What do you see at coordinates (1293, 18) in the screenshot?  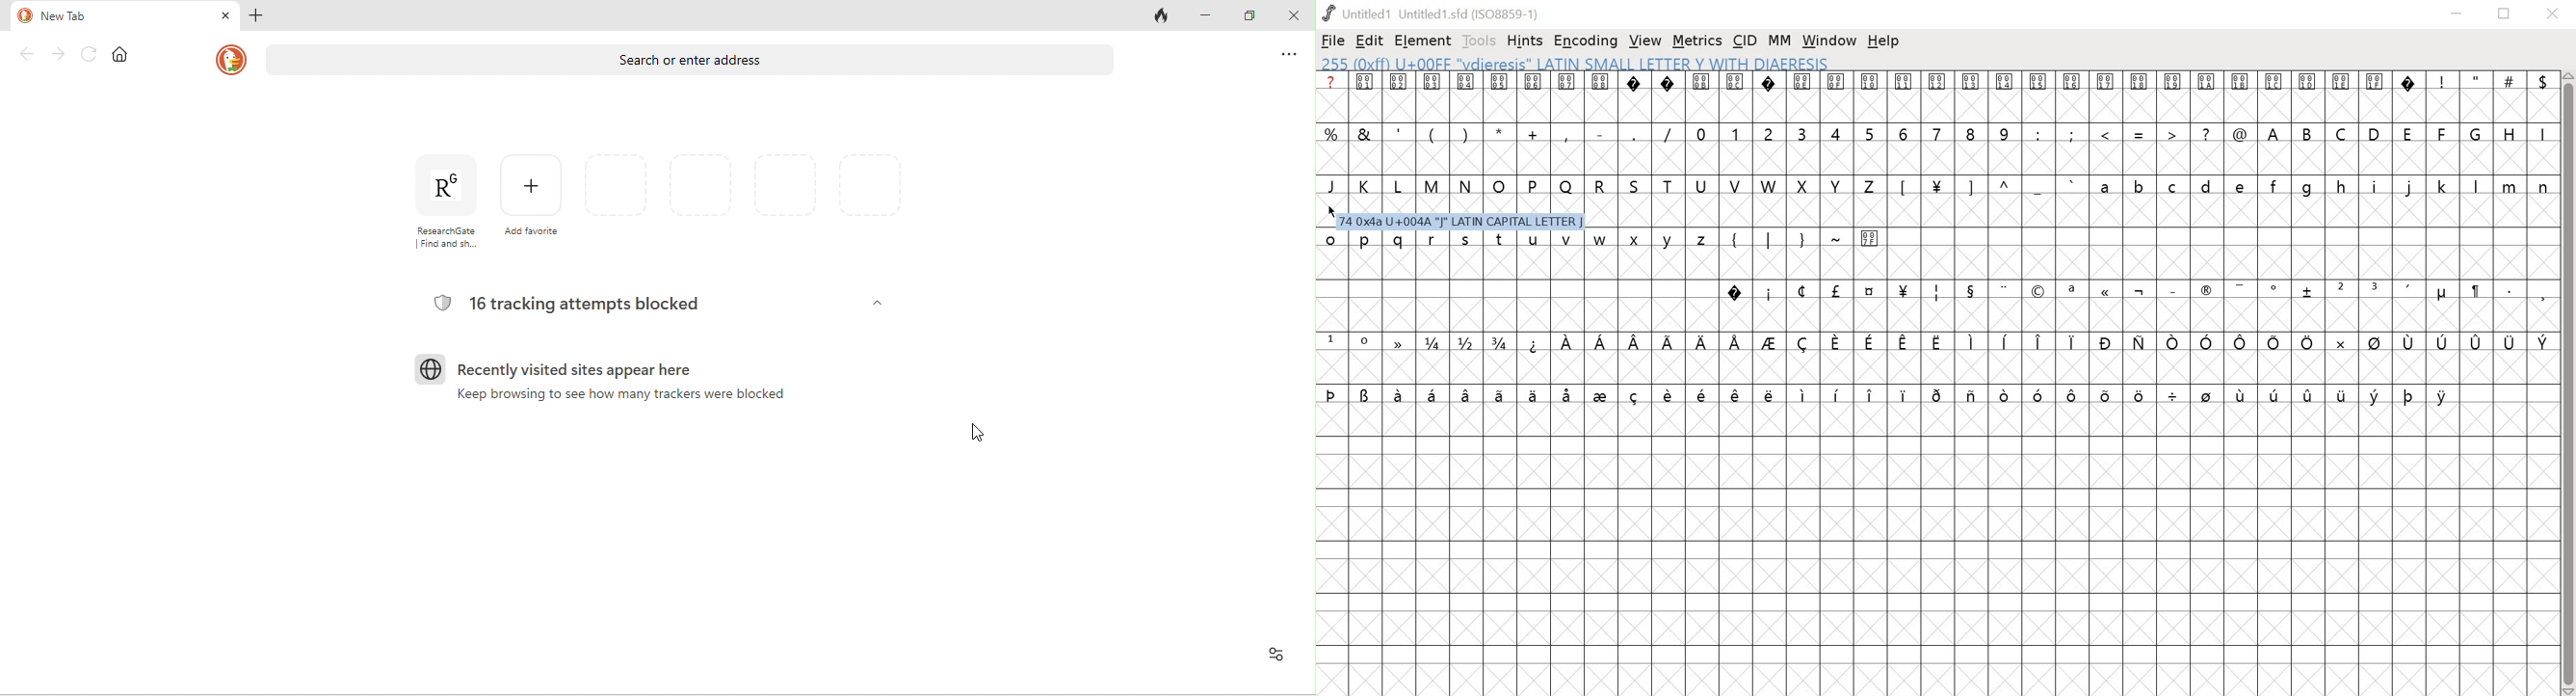 I see `close` at bounding box center [1293, 18].